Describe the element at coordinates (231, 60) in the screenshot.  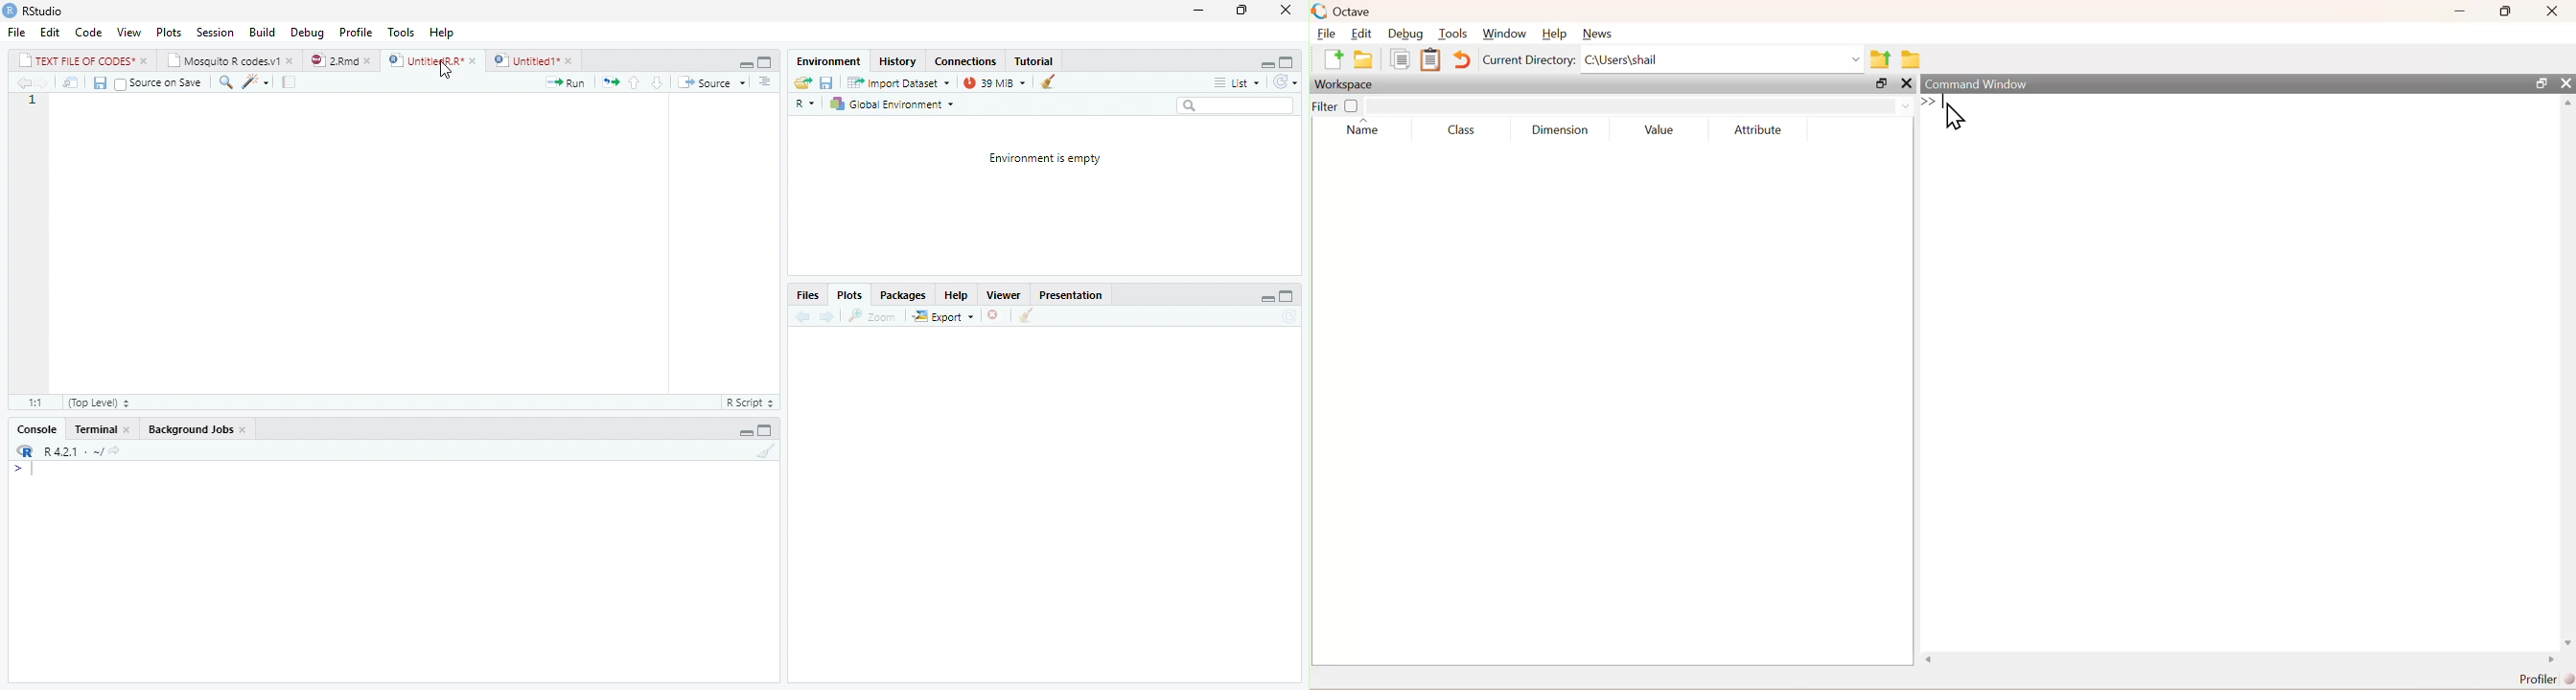
I see `Mosquito R codes1` at that location.